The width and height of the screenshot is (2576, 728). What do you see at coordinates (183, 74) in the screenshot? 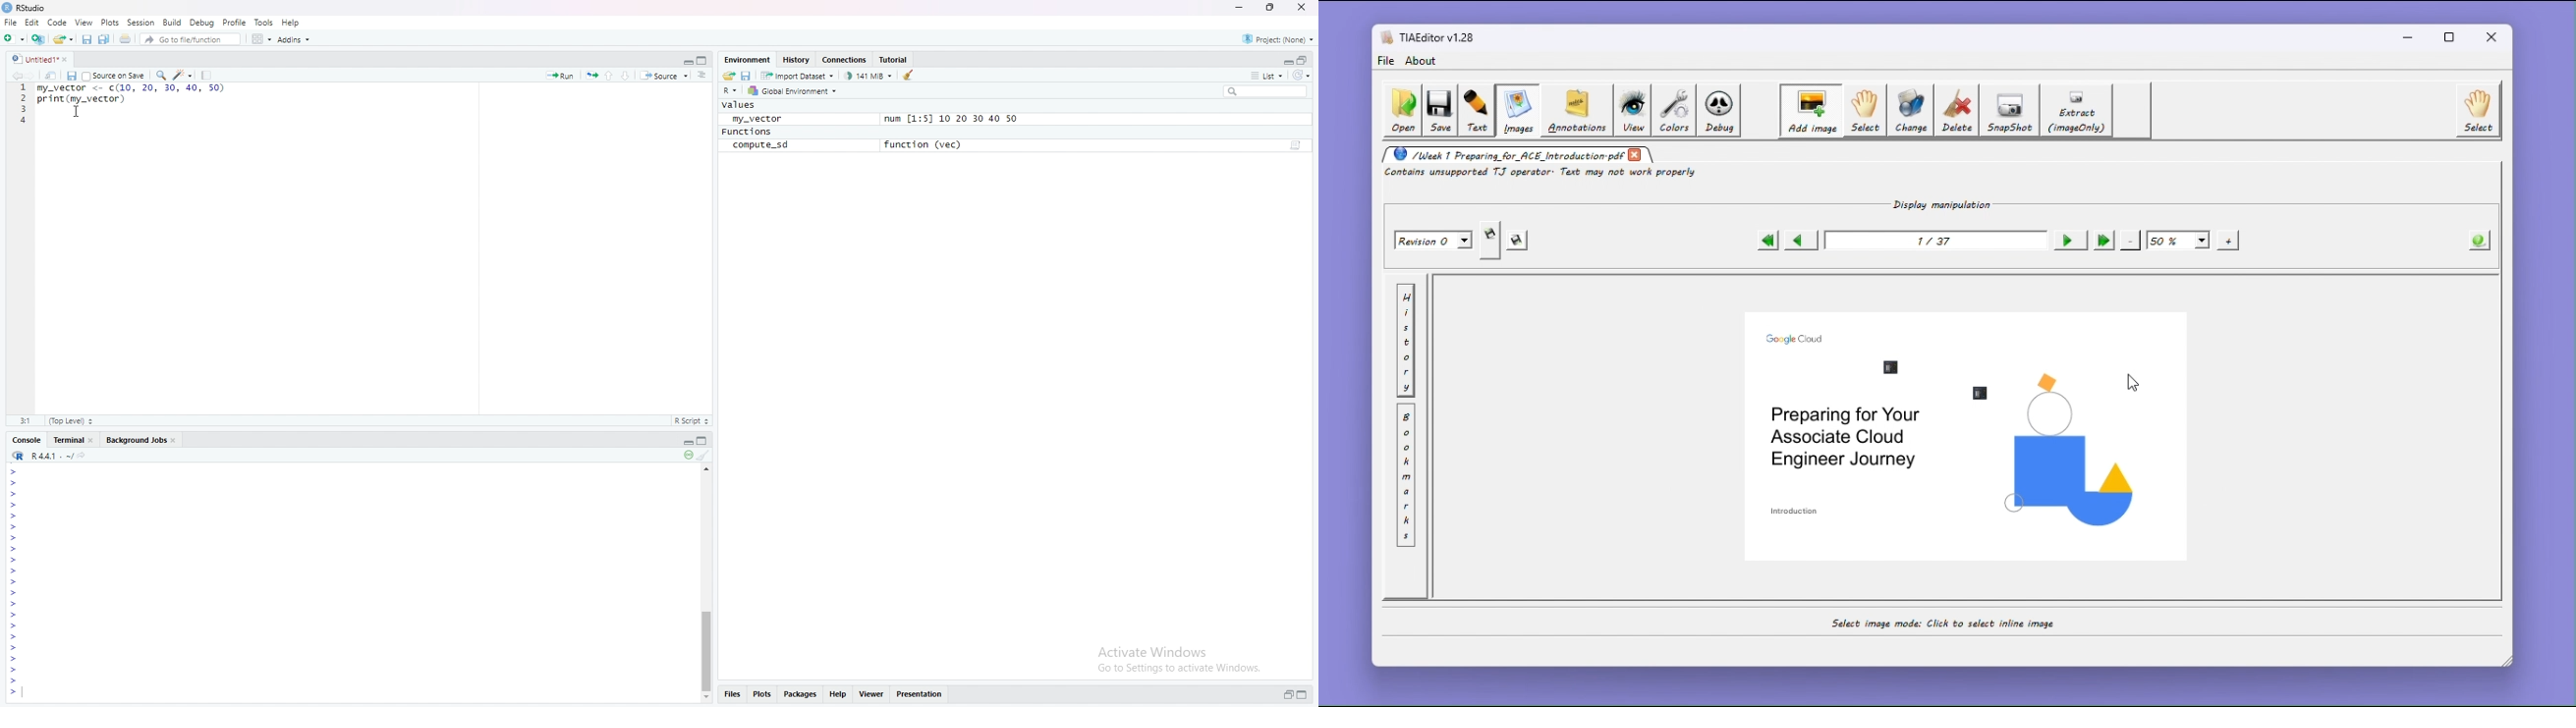
I see `Code Tools` at bounding box center [183, 74].